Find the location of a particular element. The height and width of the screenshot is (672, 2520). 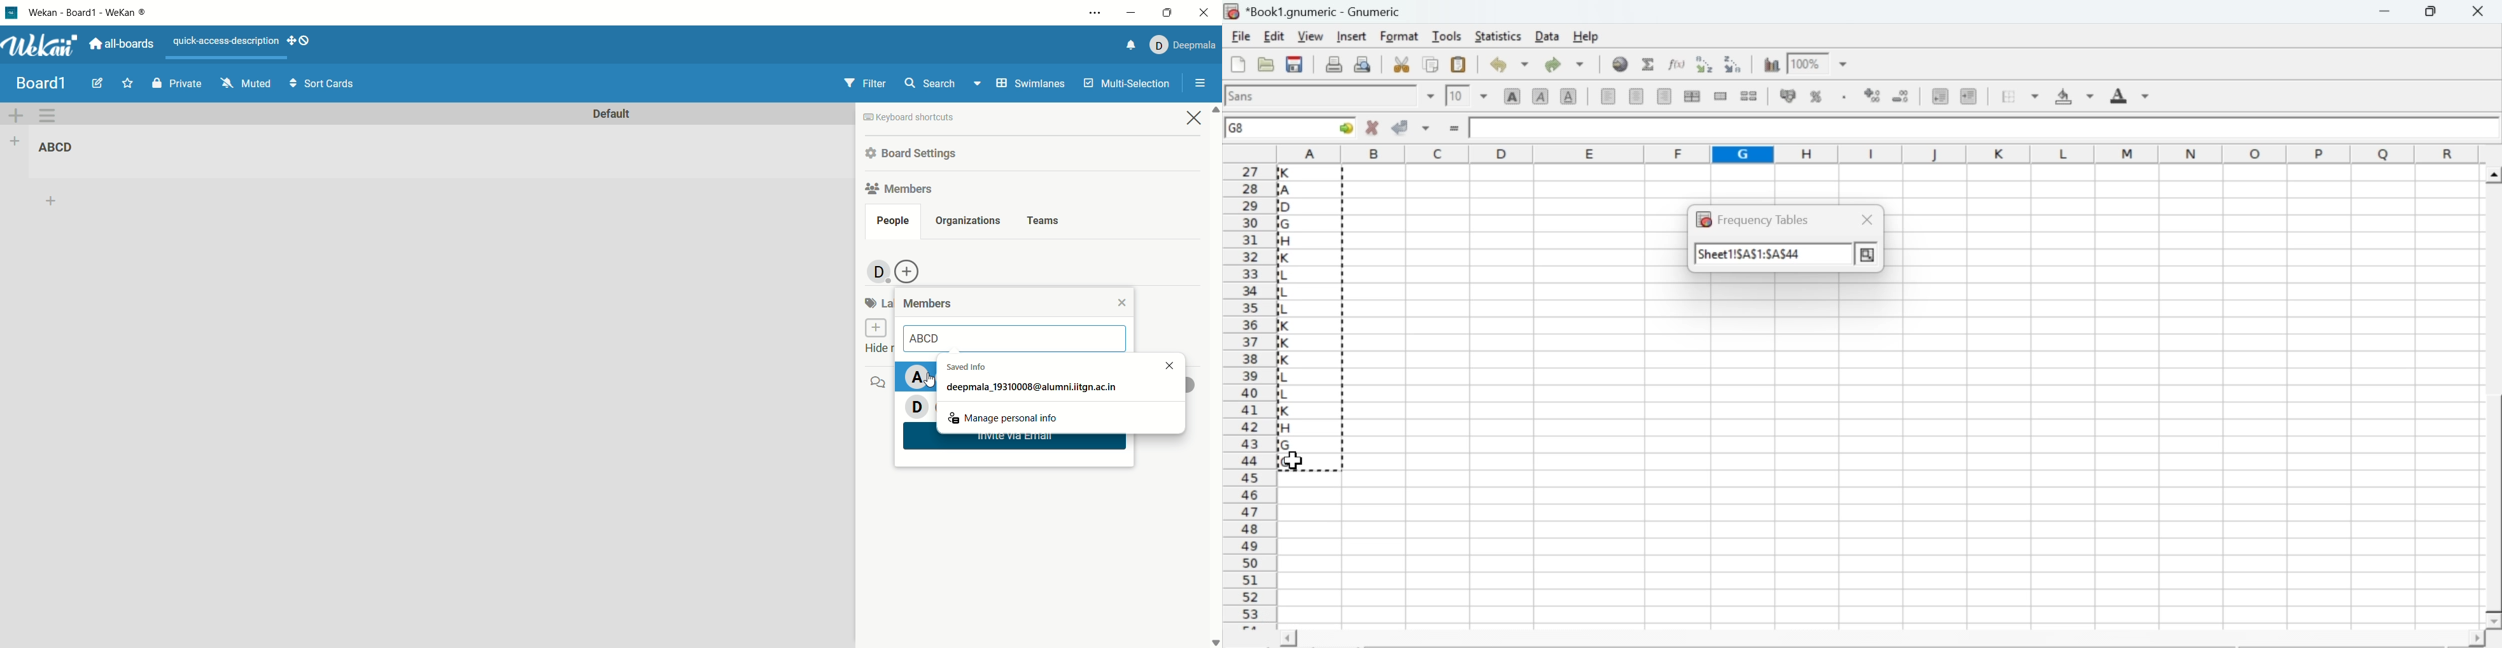

insert chart is located at coordinates (1772, 63).